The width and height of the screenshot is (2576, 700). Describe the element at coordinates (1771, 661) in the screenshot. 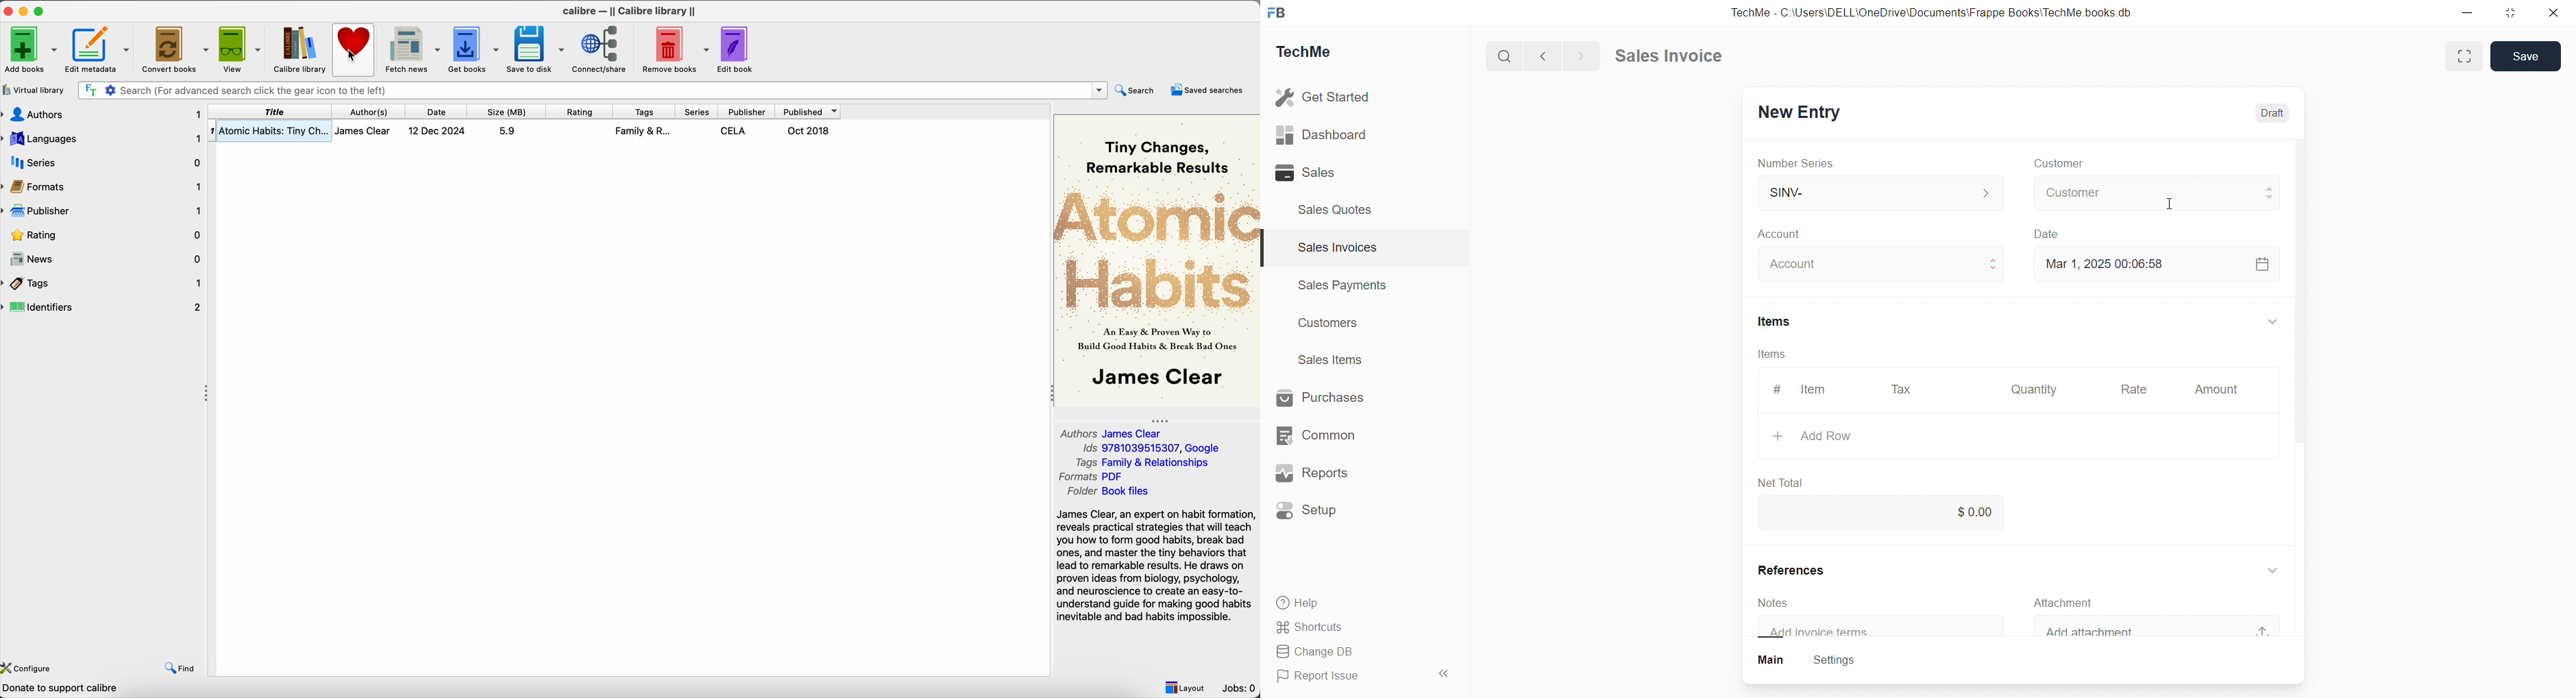

I see `` at that location.